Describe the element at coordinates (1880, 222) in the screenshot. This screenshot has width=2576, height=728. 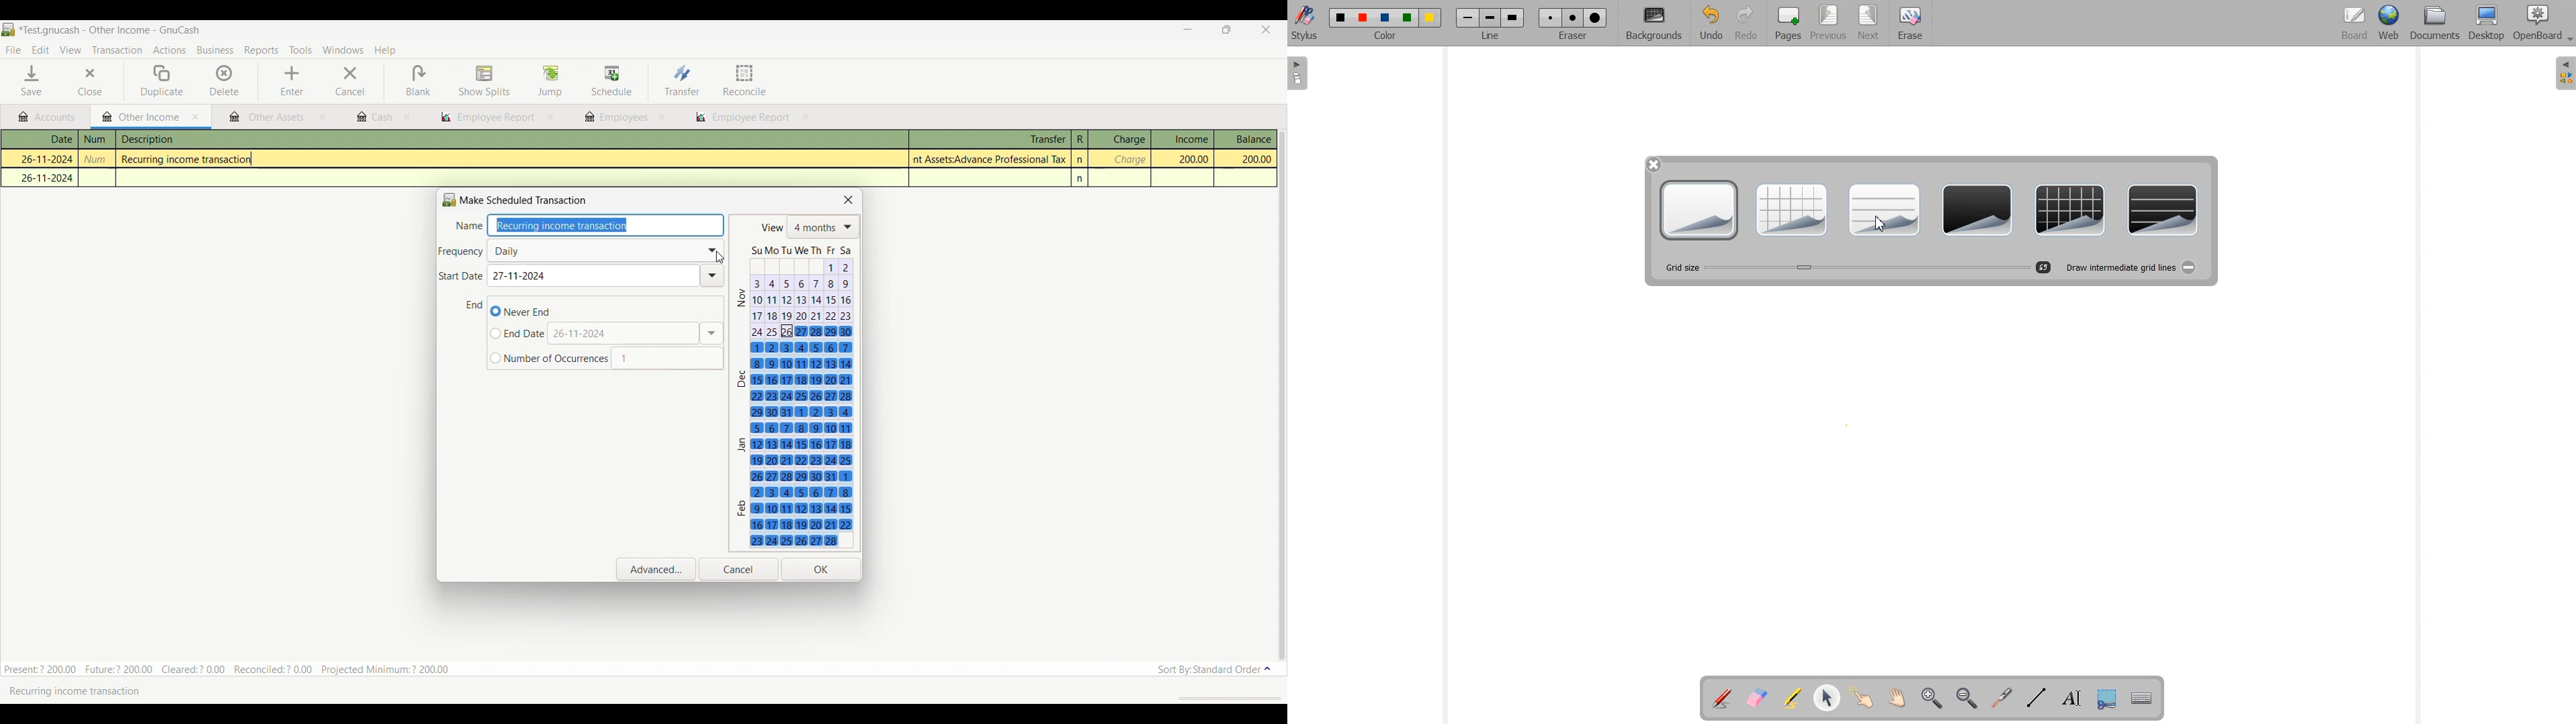
I see `Cursor` at that location.